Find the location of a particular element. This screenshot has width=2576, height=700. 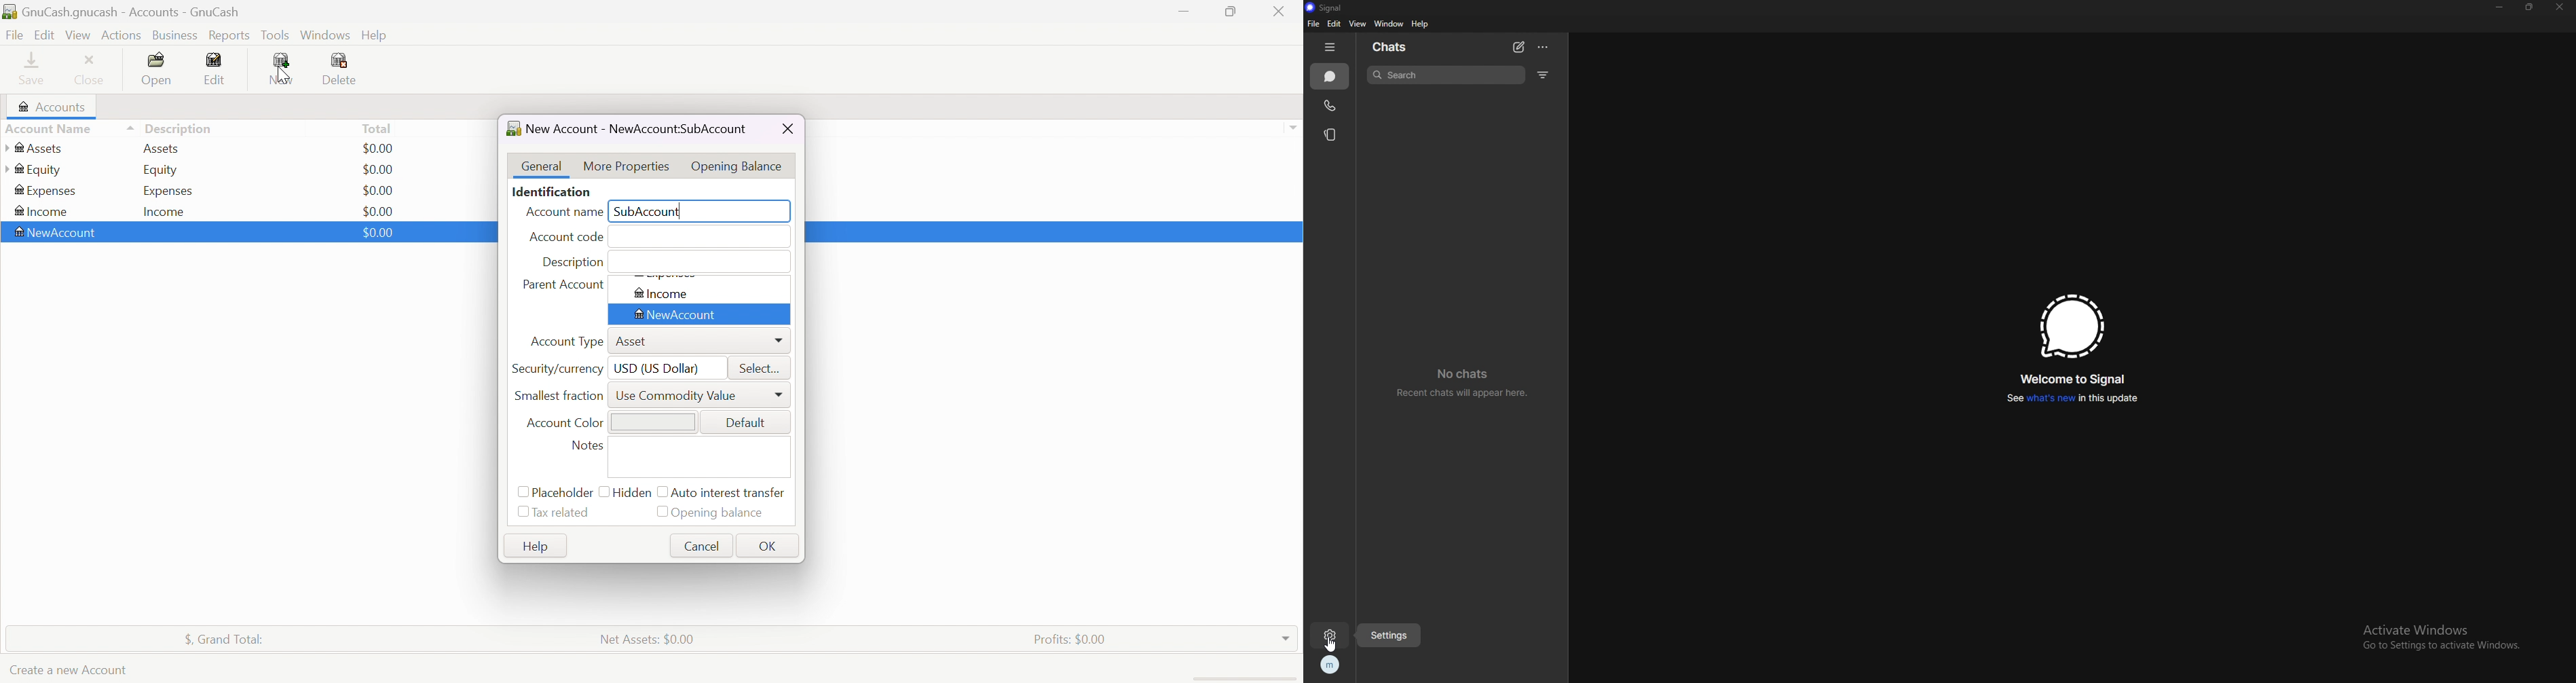

Help is located at coordinates (537, 545).